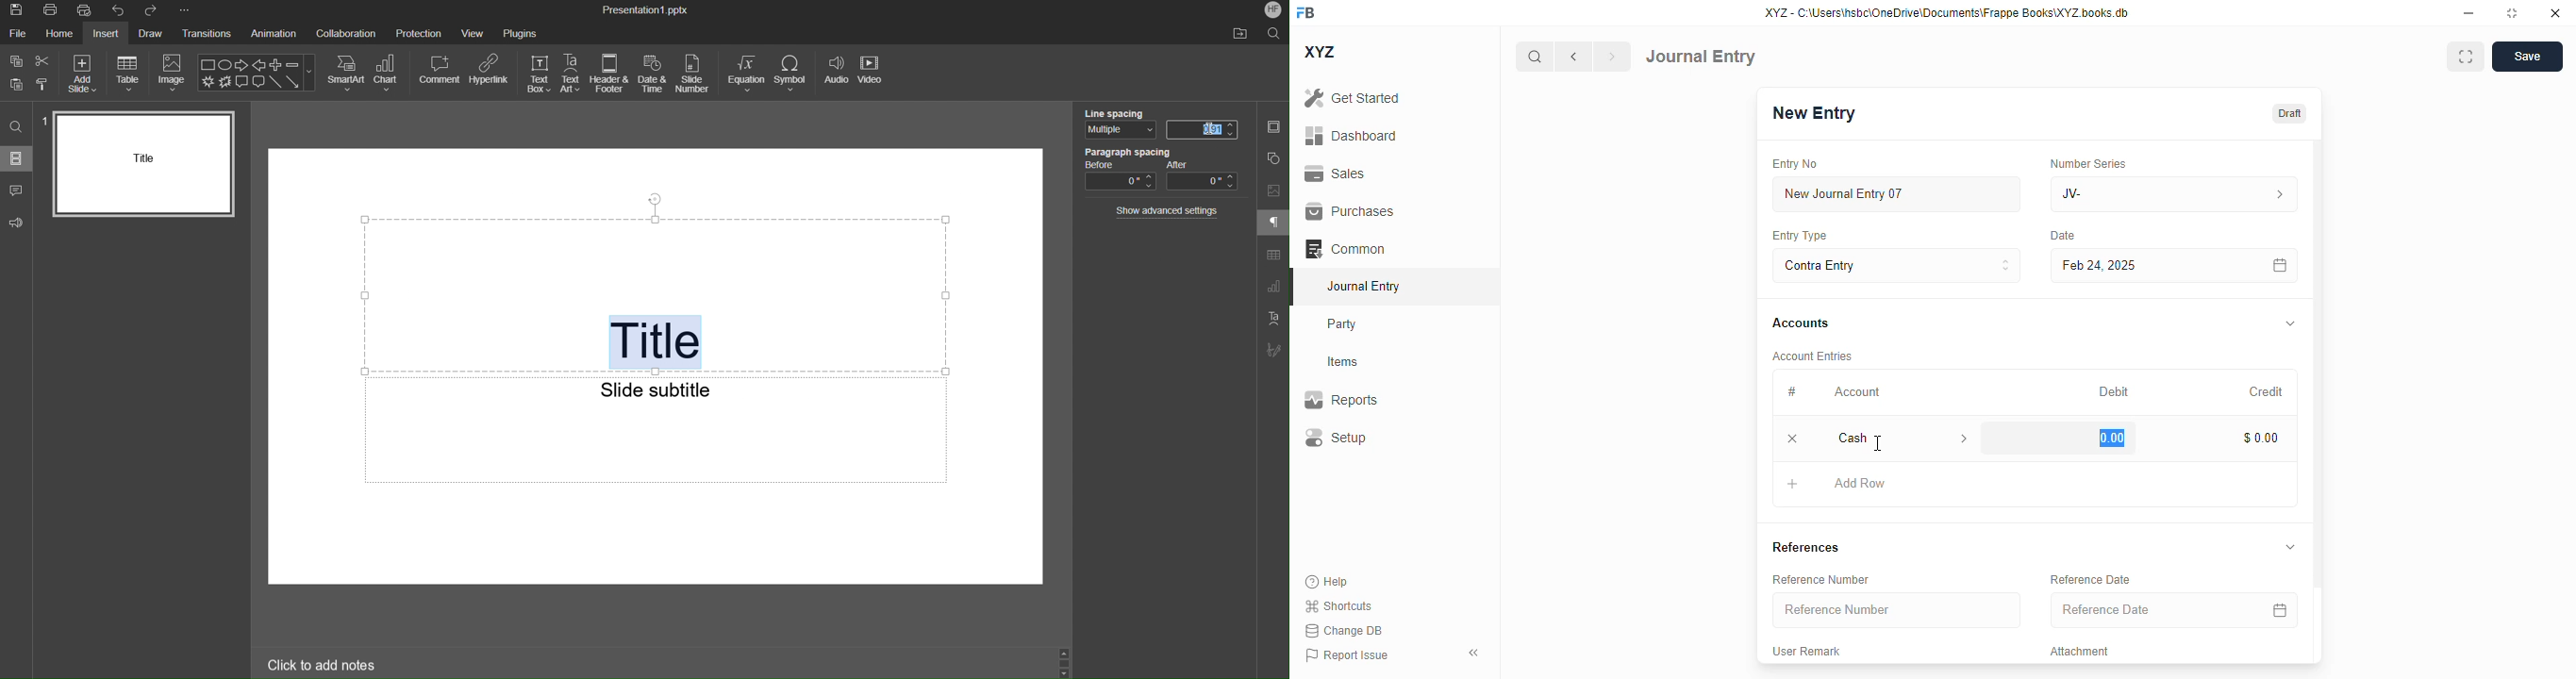 This screenshot has width=2576, height=700. What do you see at coordinates (1573, 57) in the screenshot?
I see `previous` at bounding box center [1573, 57].